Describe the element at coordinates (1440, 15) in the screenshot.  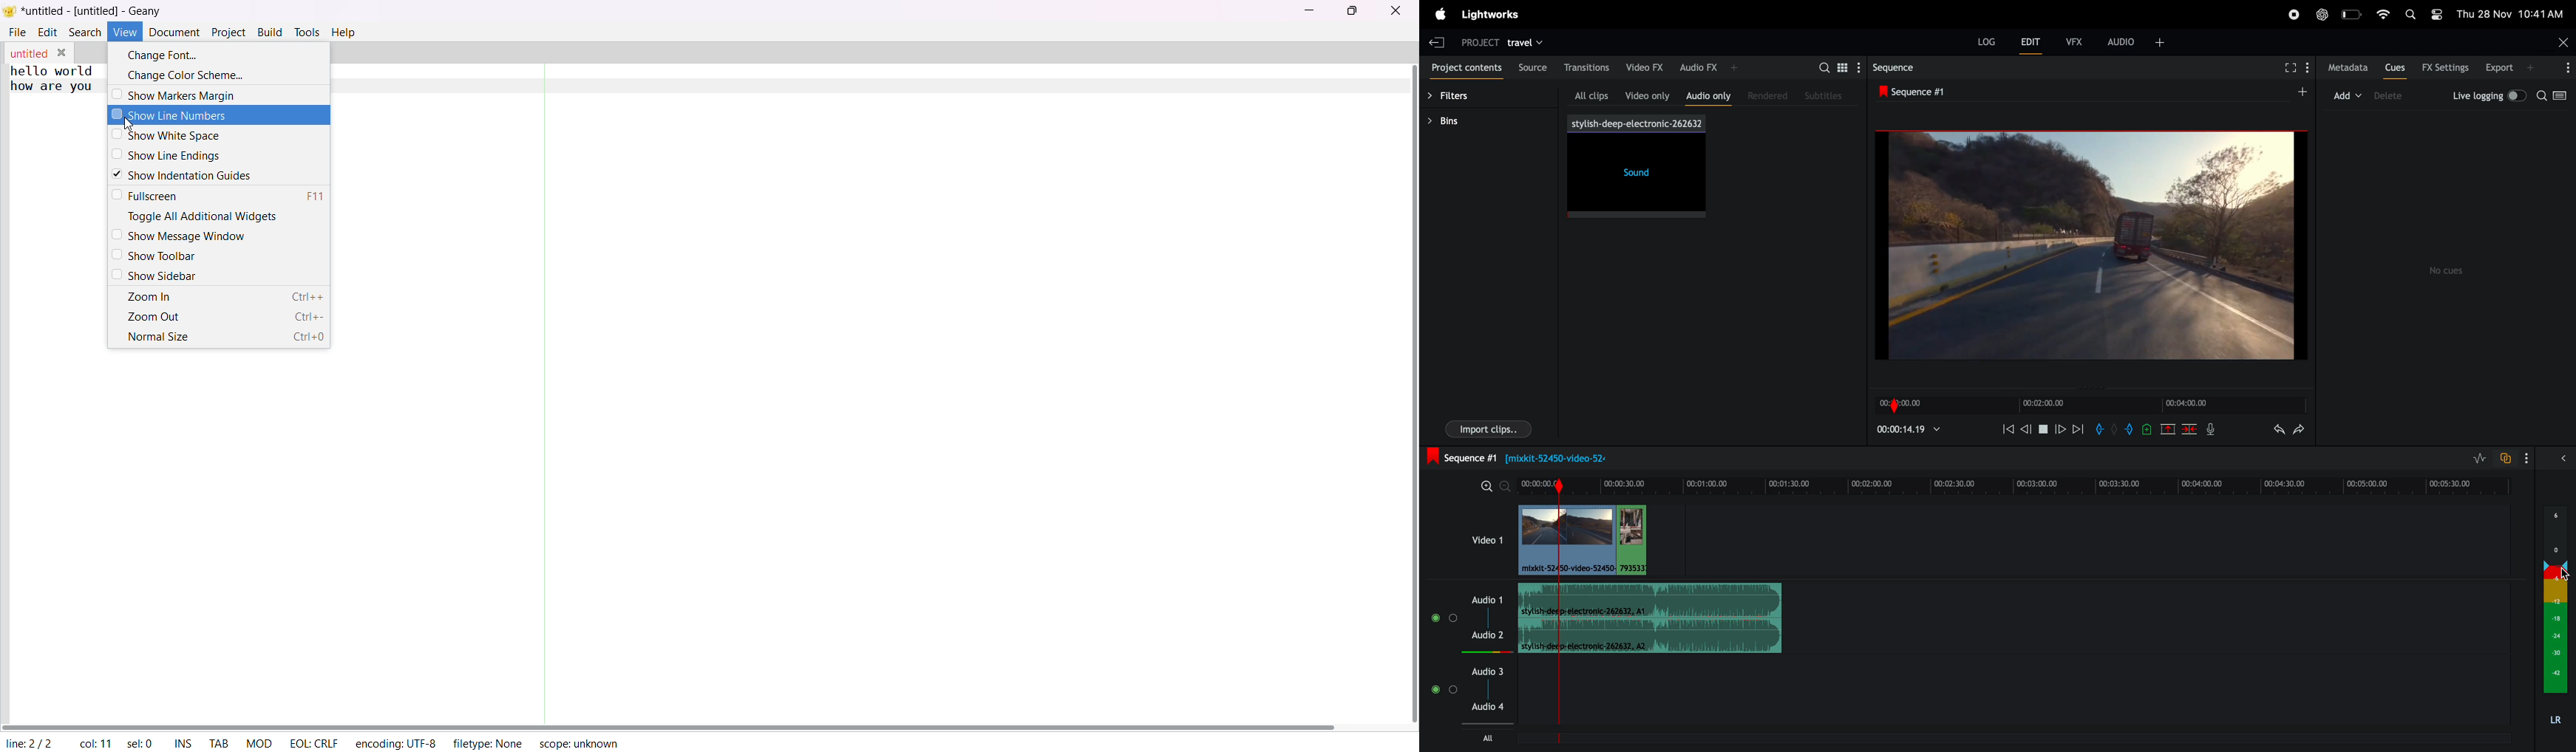
I see `apple meu` at that location.